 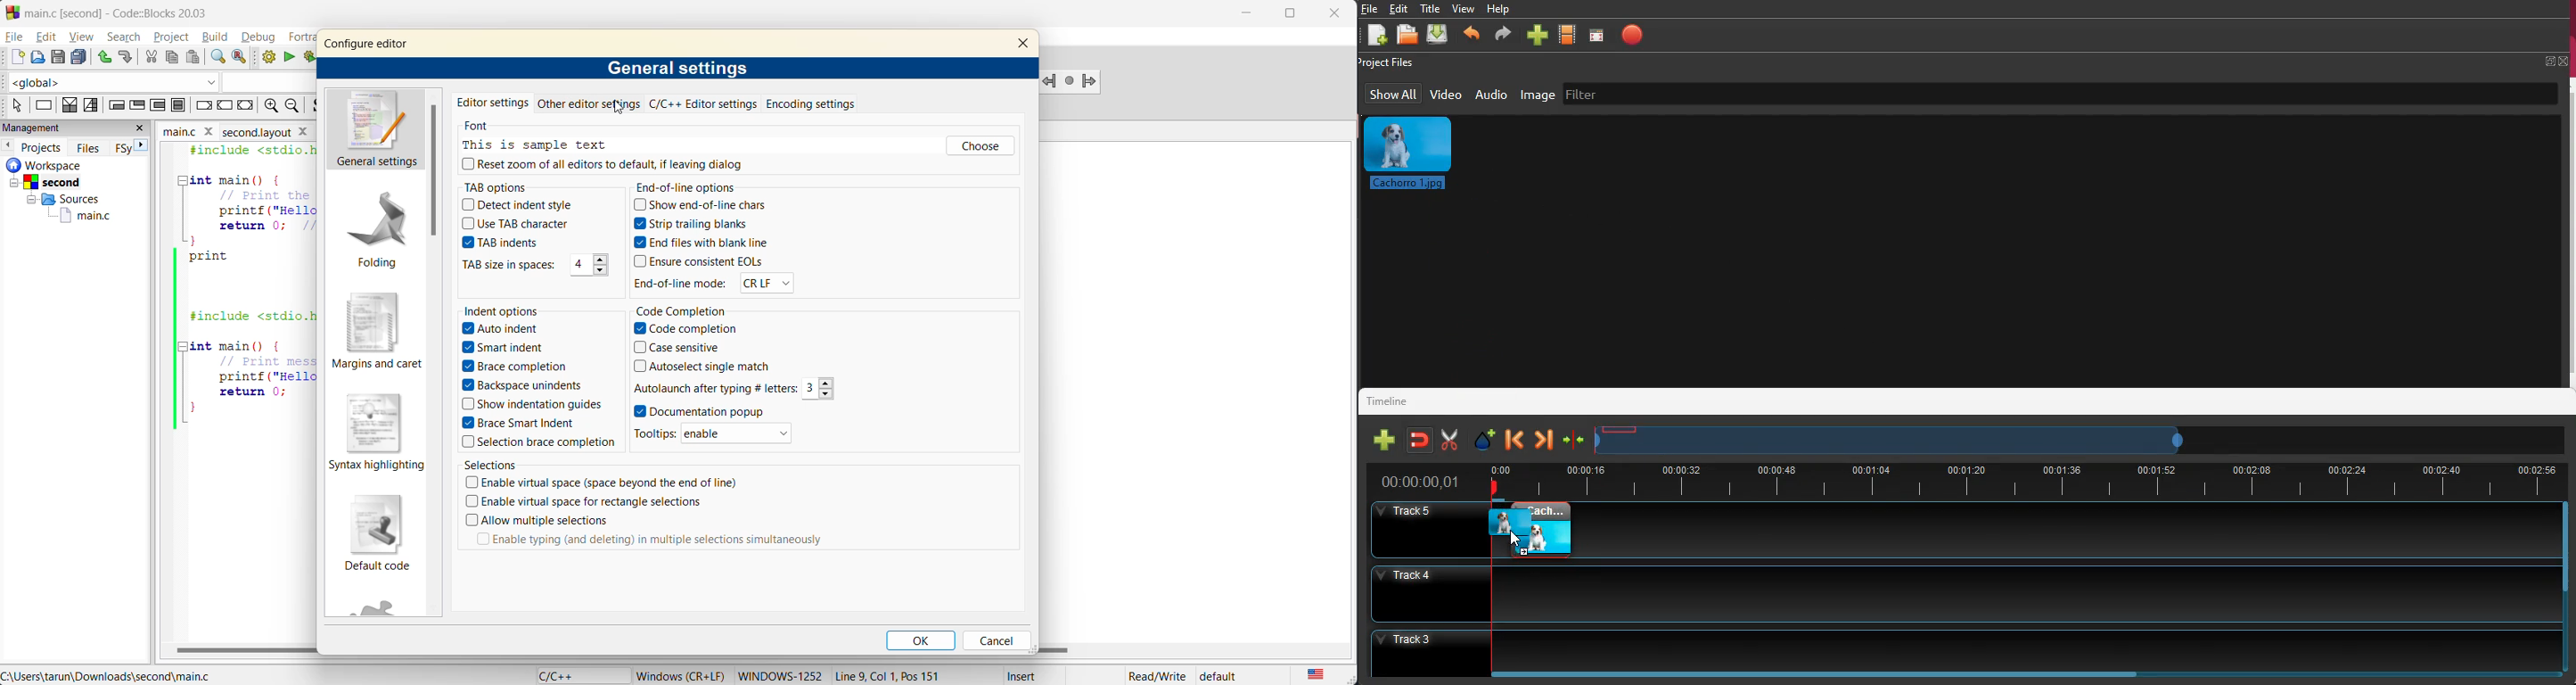 What do you see at coordinates (1446, 94) in the screenshot?
I see `video` at bounding box center [1446, 94].